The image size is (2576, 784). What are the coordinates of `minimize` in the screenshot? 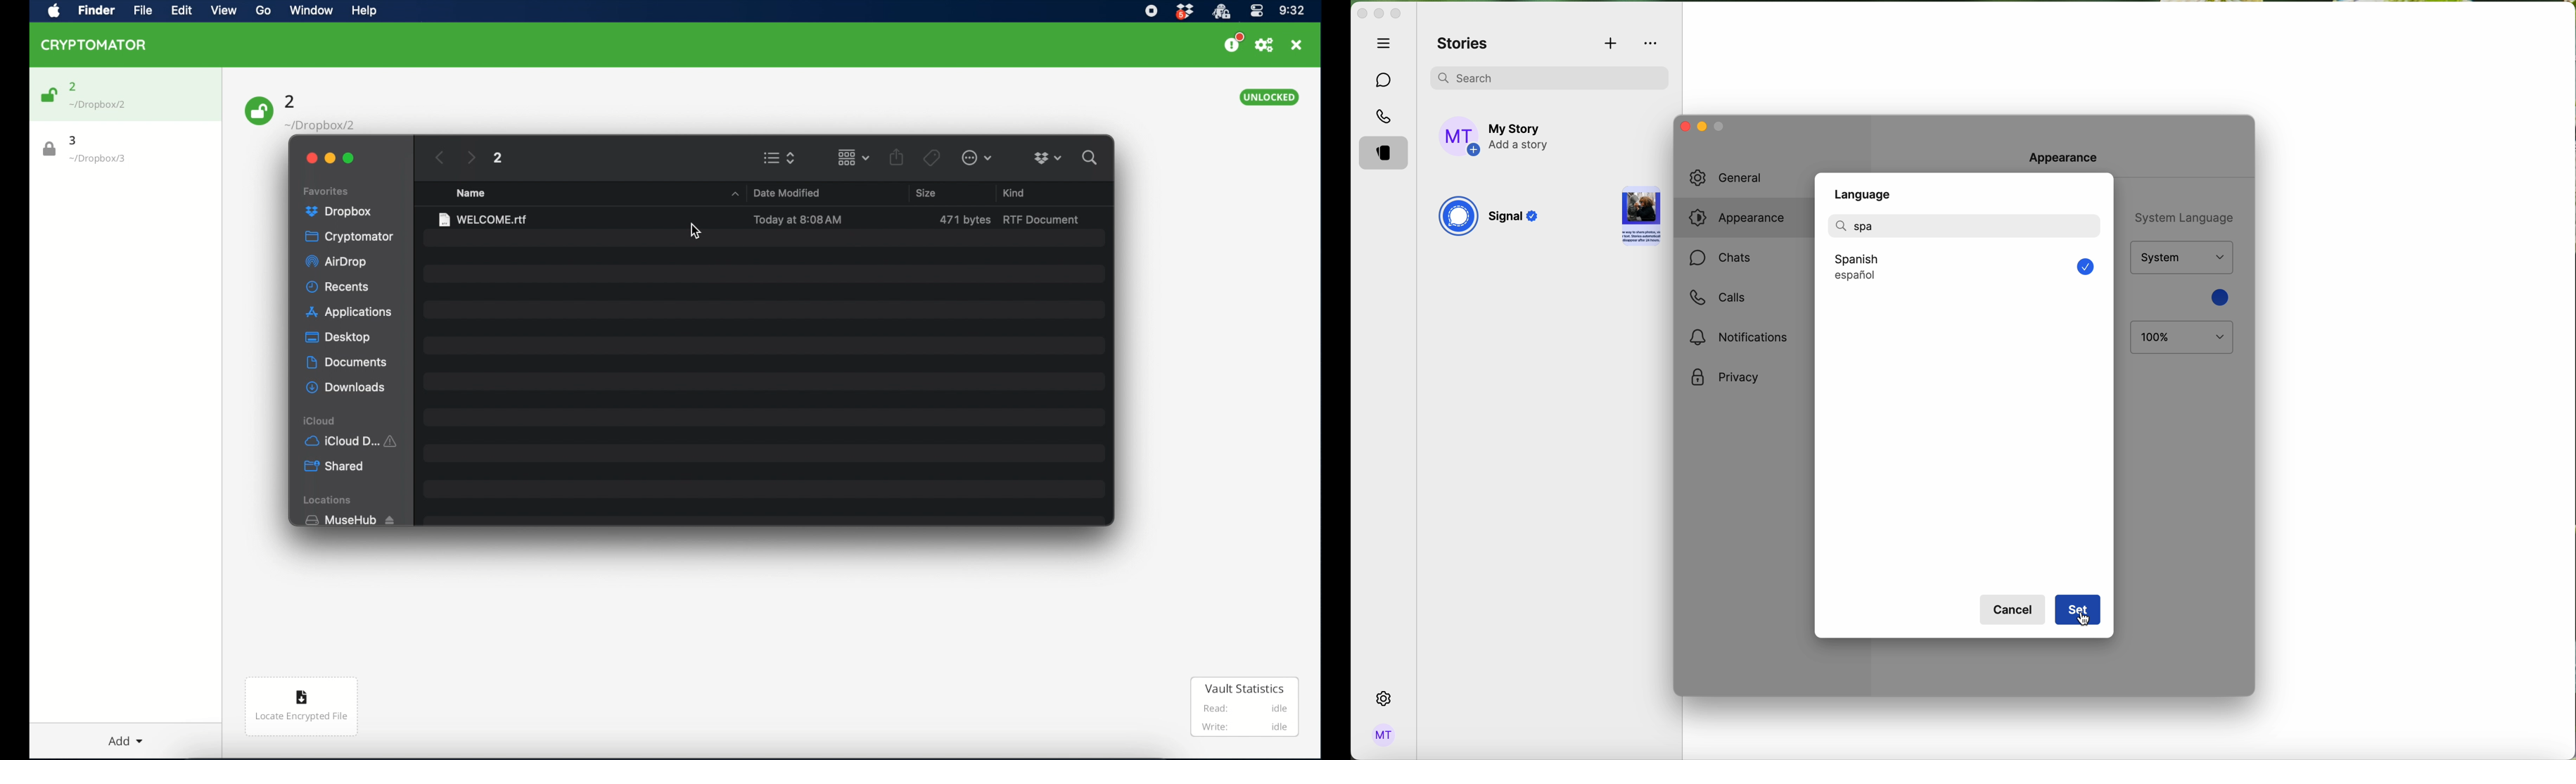 It's located at (1379, 15).